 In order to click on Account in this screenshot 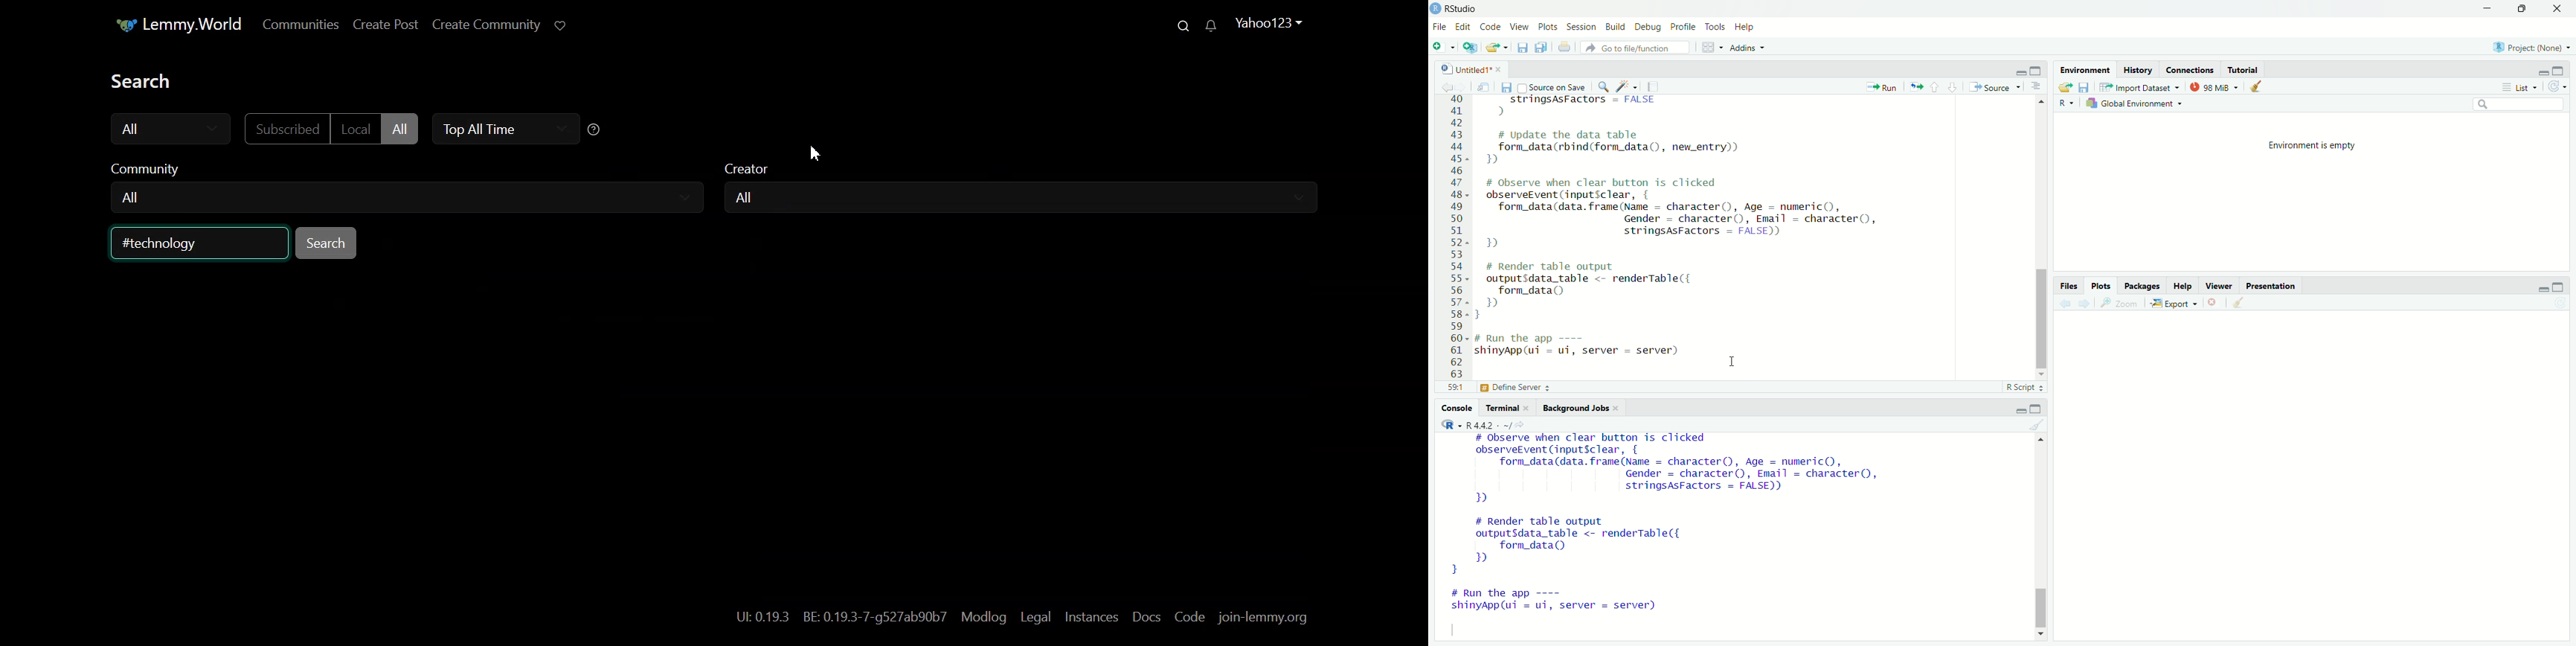, I will do `click(1268, 24)`.